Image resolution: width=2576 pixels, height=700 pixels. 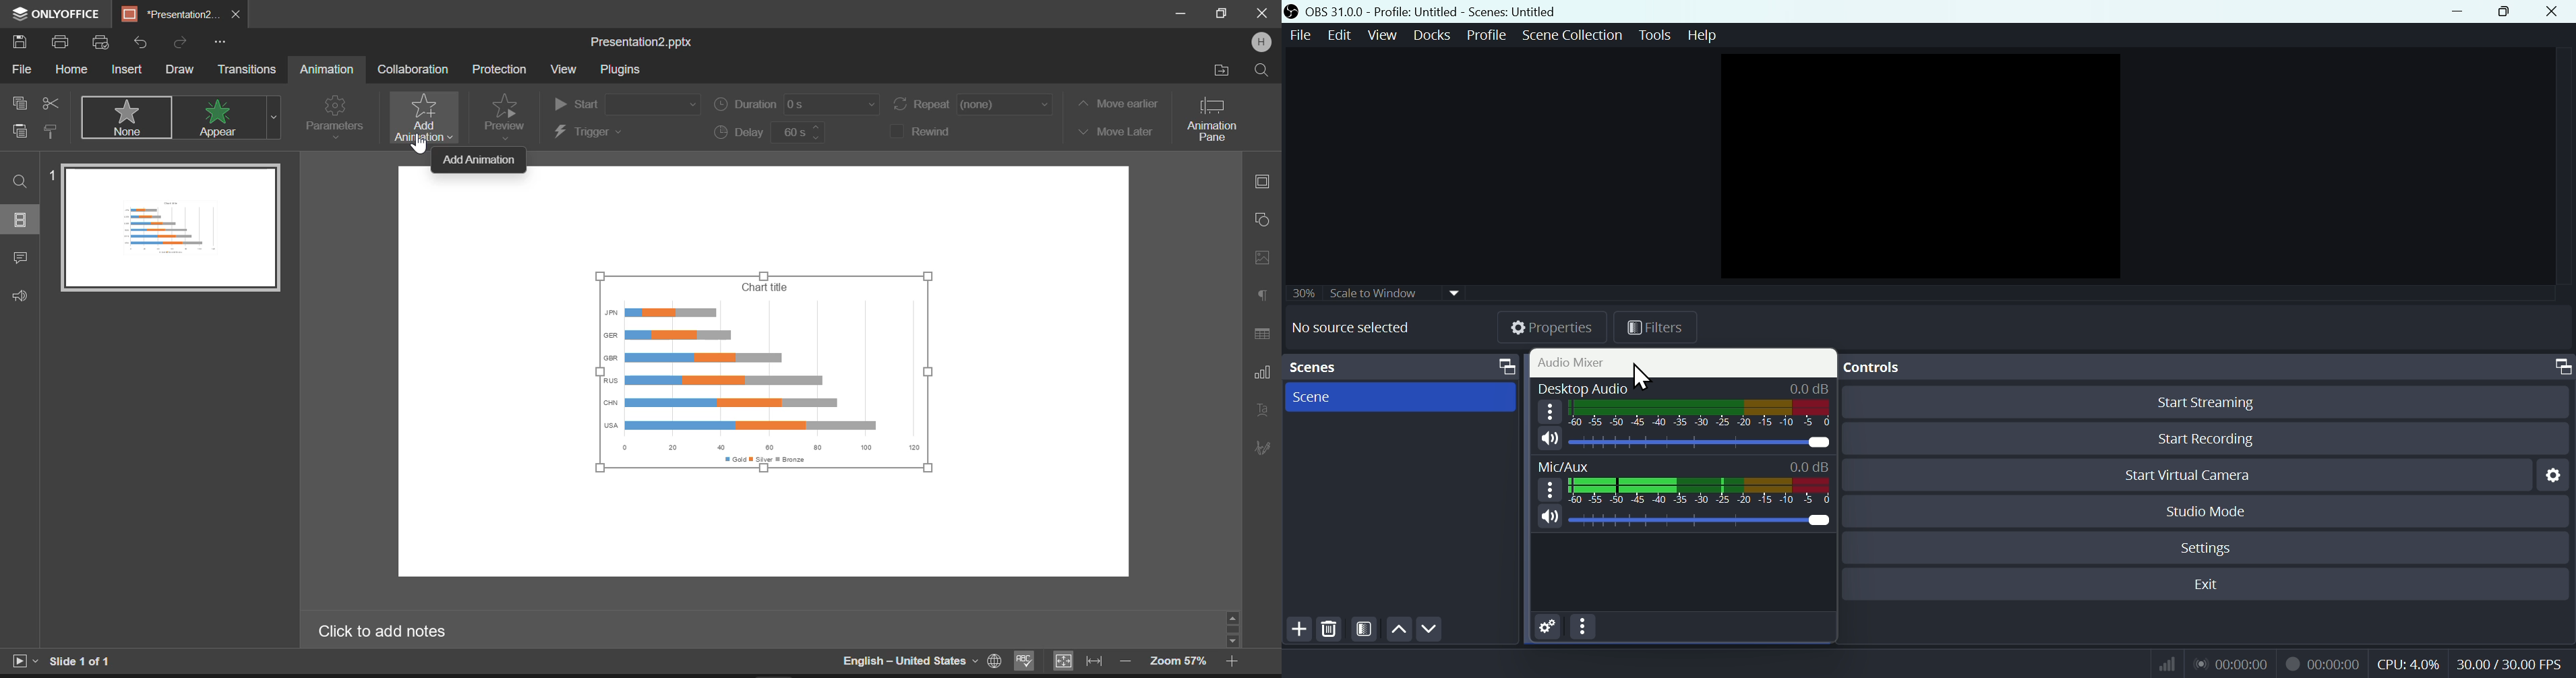 What do you see at coordinates (1222, 70) in the screenshot?
I see `Open file Location` at bounding box center [1222, 70].